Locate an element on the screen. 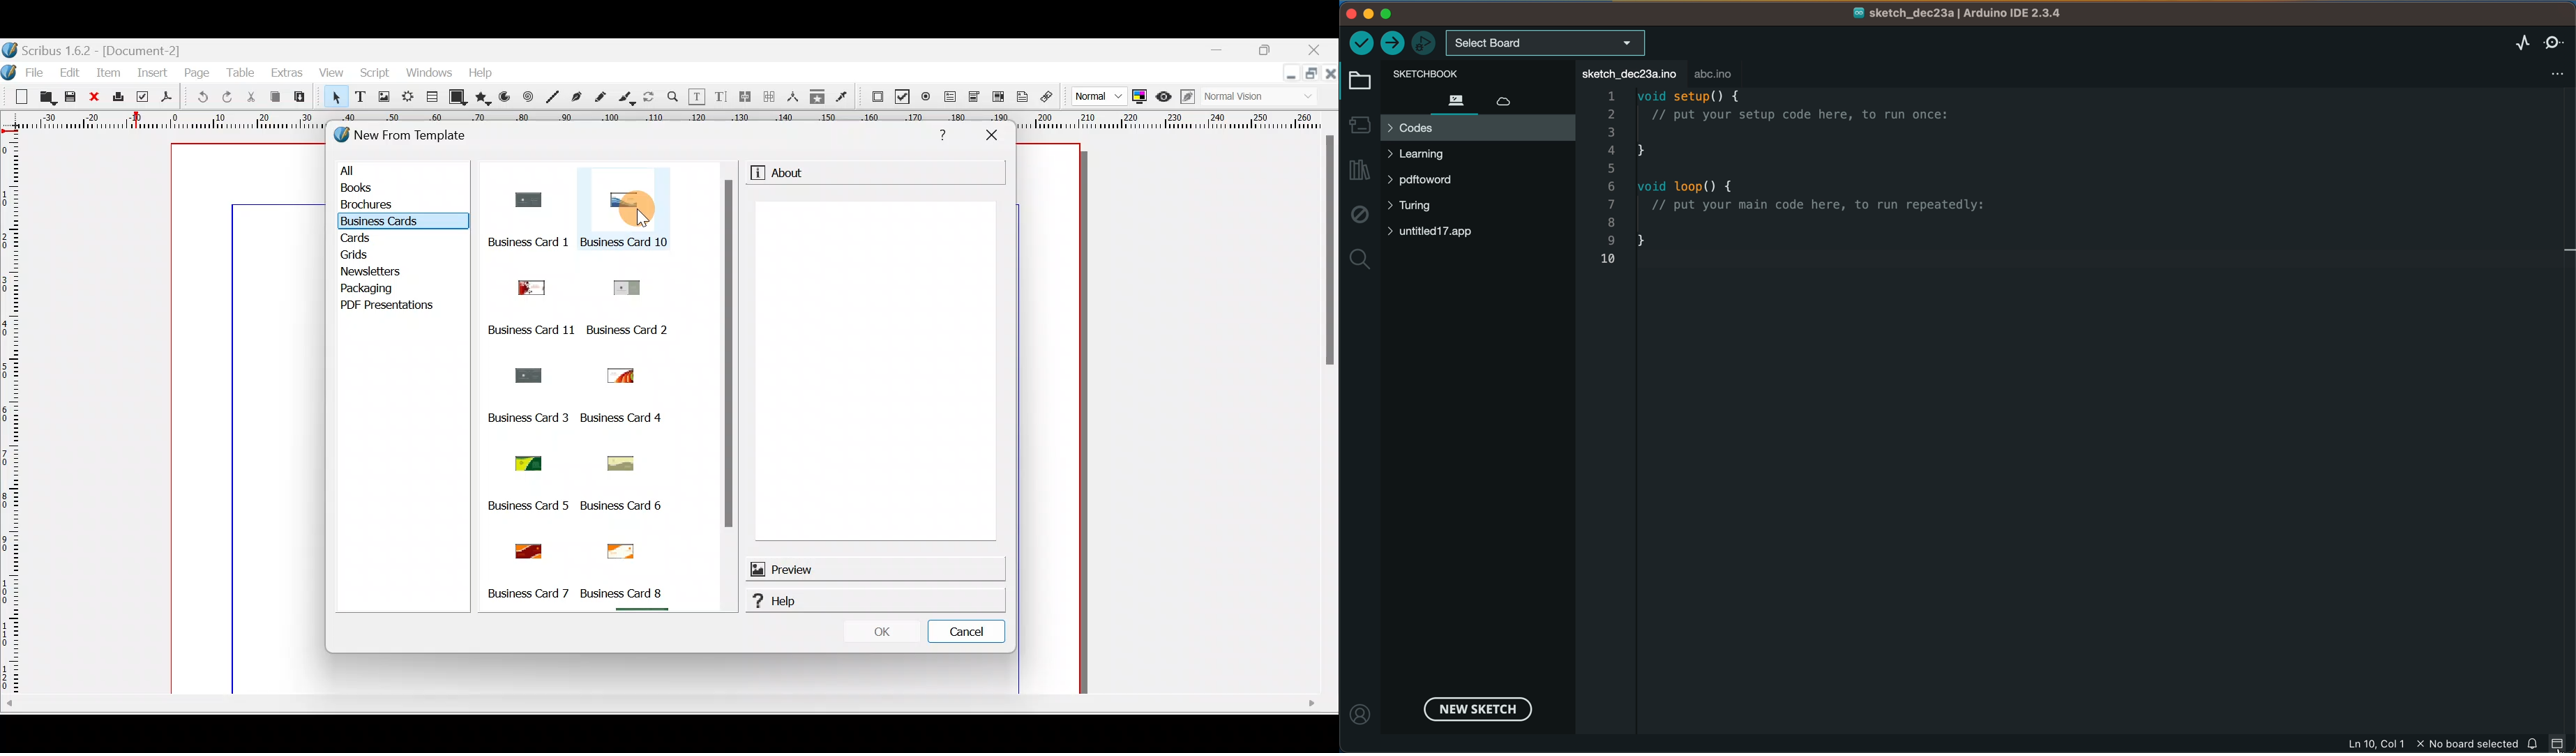 The image size is (2576, 756). Measurements is located at coordinates (794, 97).